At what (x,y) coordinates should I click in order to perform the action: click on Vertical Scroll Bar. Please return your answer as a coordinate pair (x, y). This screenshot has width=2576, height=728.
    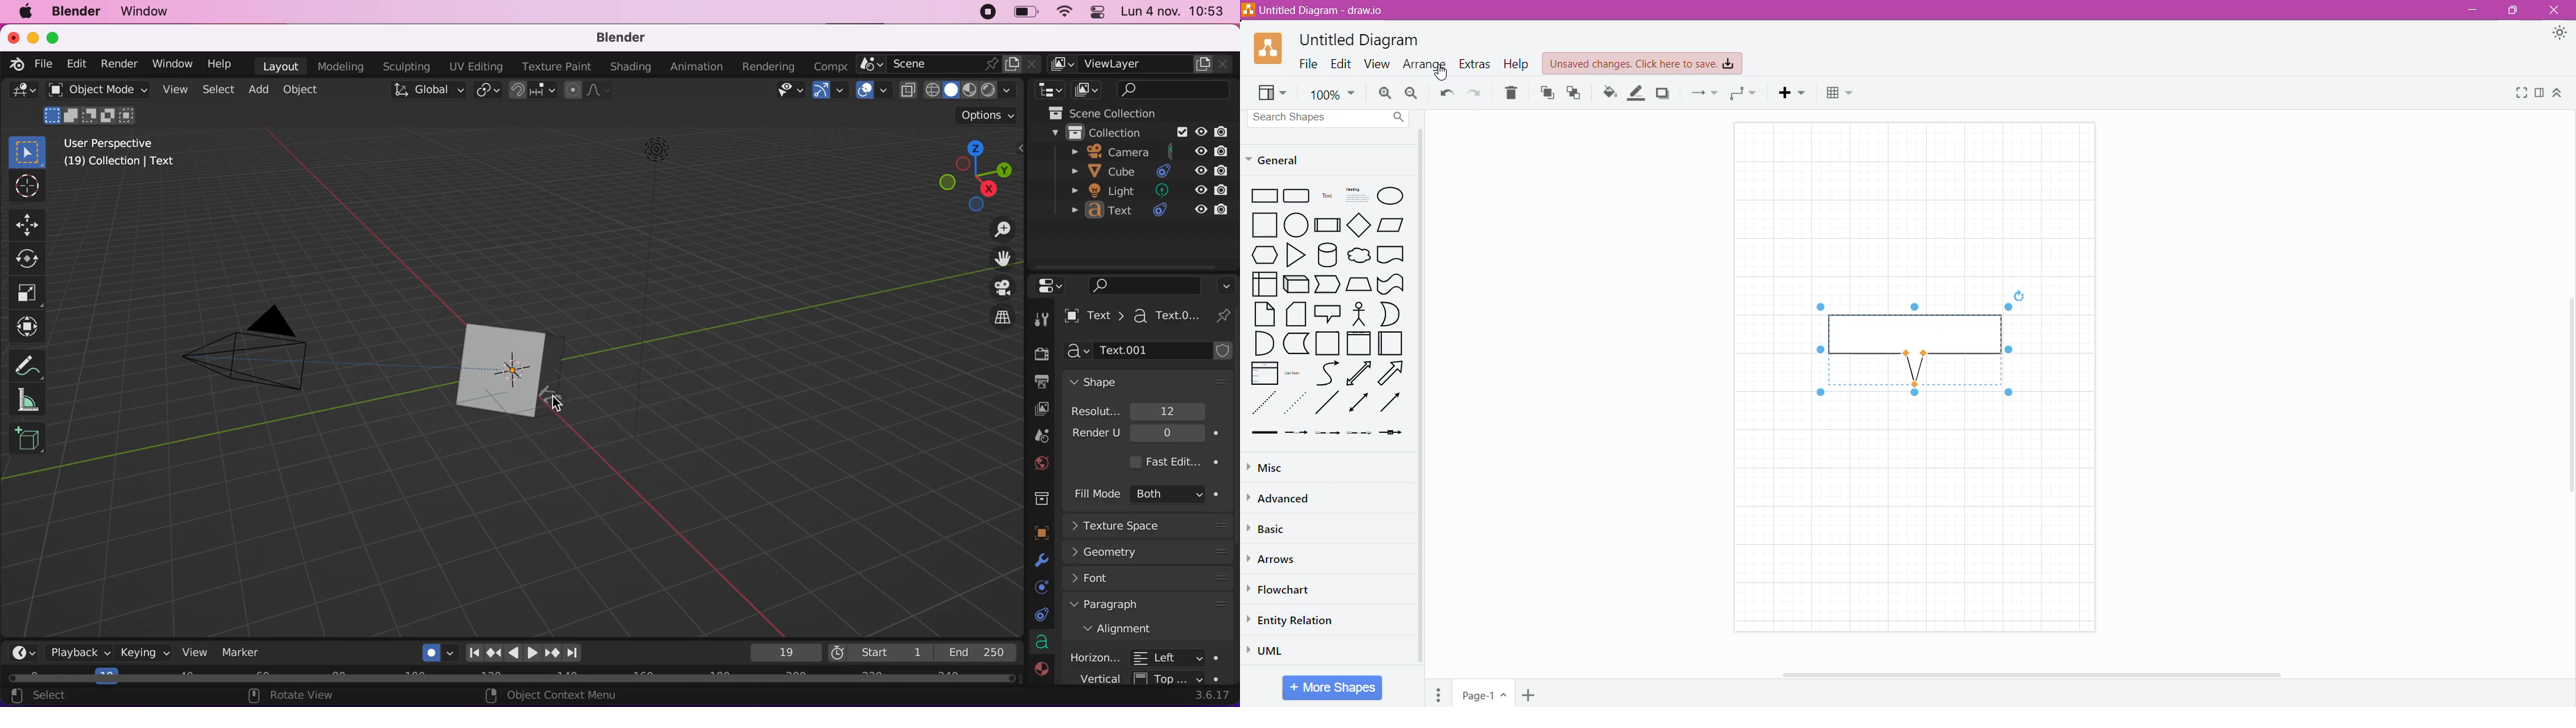
    Looking at the image, I should click on (2567, 399).